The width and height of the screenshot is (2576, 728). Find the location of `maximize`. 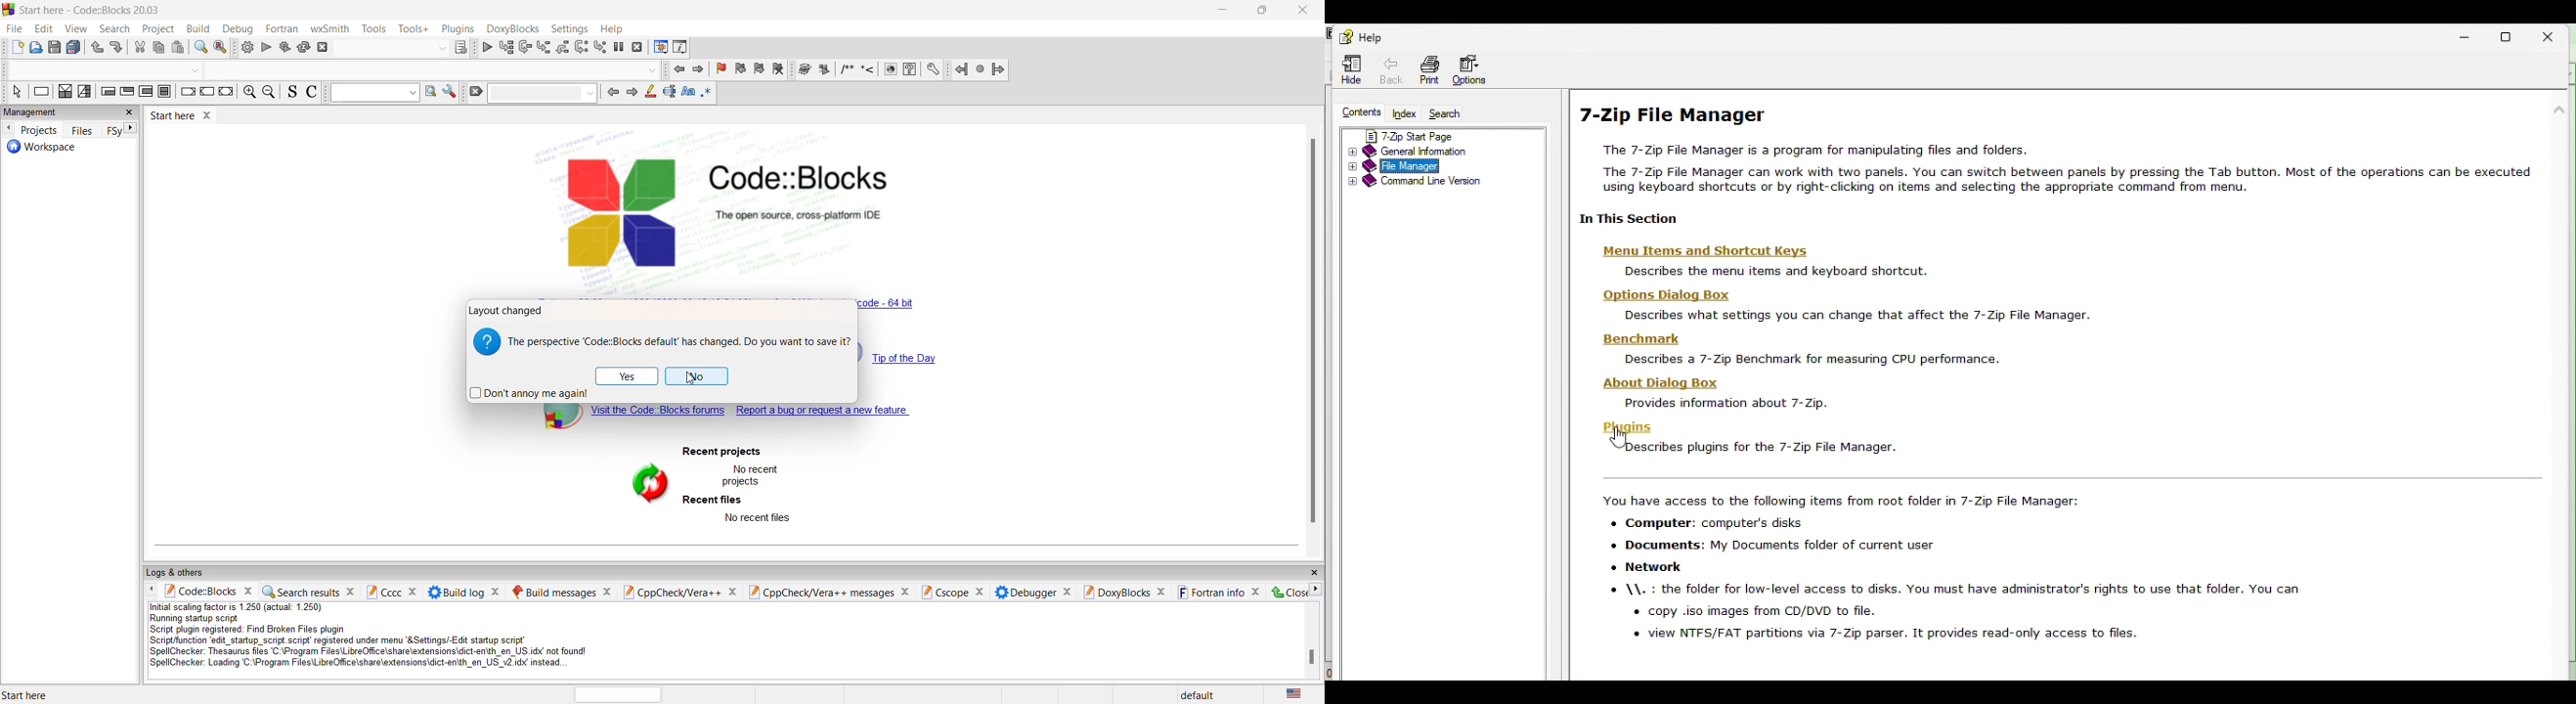

maximize is located at coordinates (1264, 12).